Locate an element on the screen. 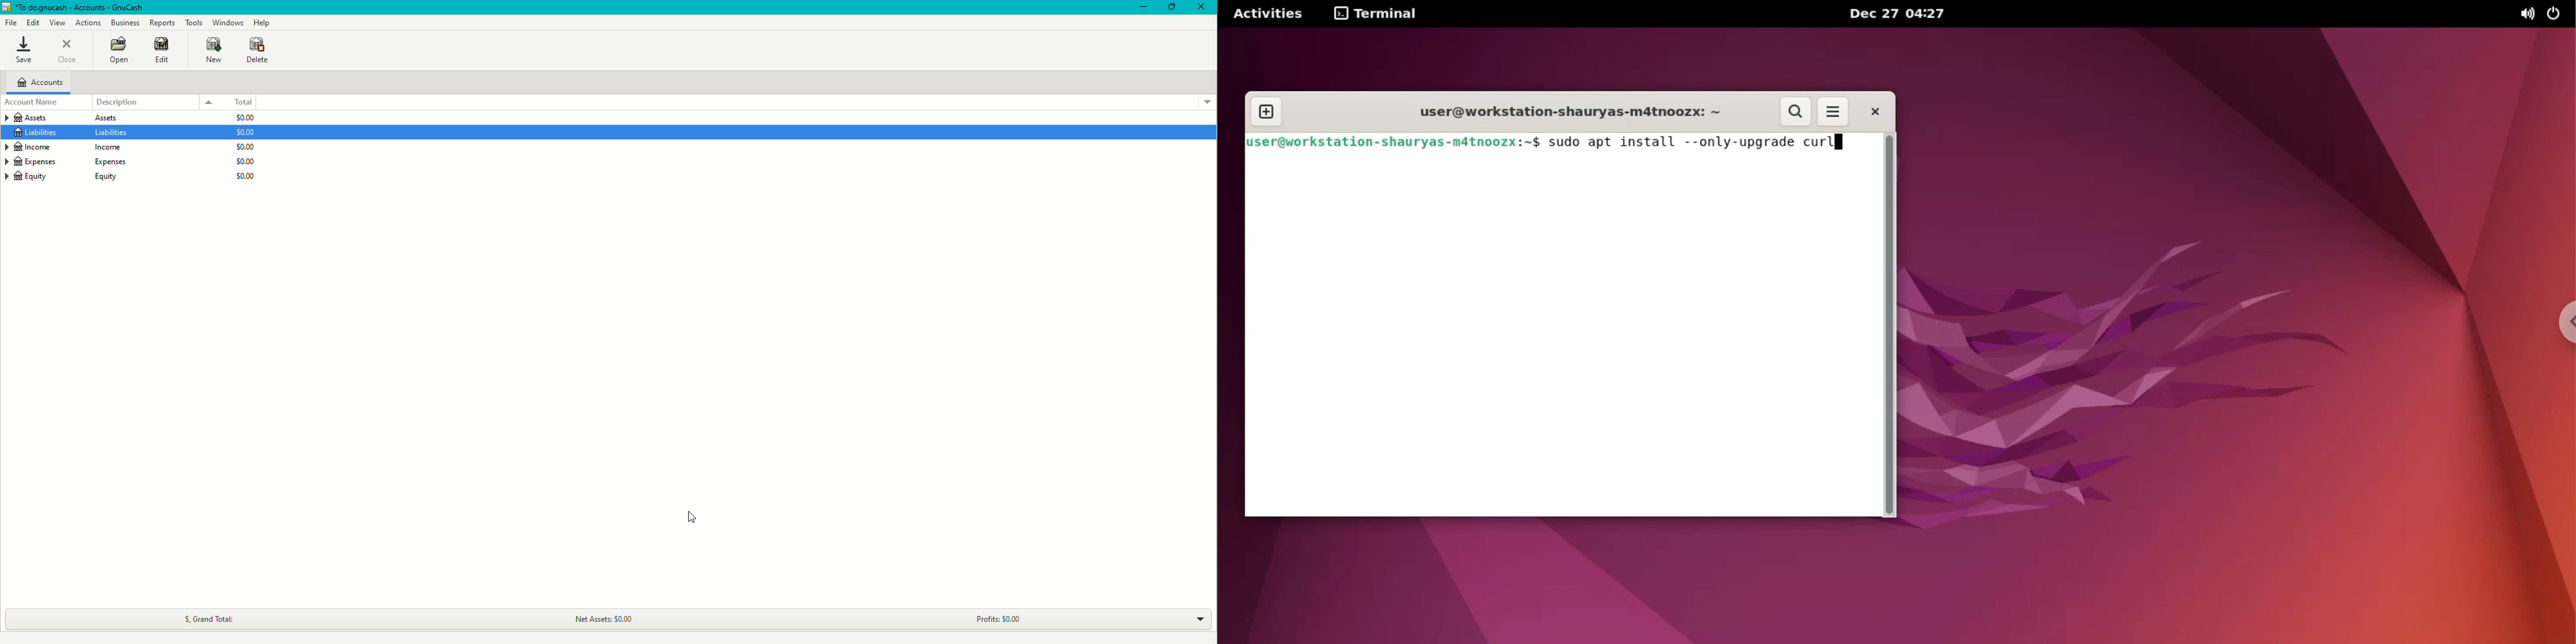 The width and height of the screenshot is (2576, 644). scrollbar is located at coordinates (1889, 324).